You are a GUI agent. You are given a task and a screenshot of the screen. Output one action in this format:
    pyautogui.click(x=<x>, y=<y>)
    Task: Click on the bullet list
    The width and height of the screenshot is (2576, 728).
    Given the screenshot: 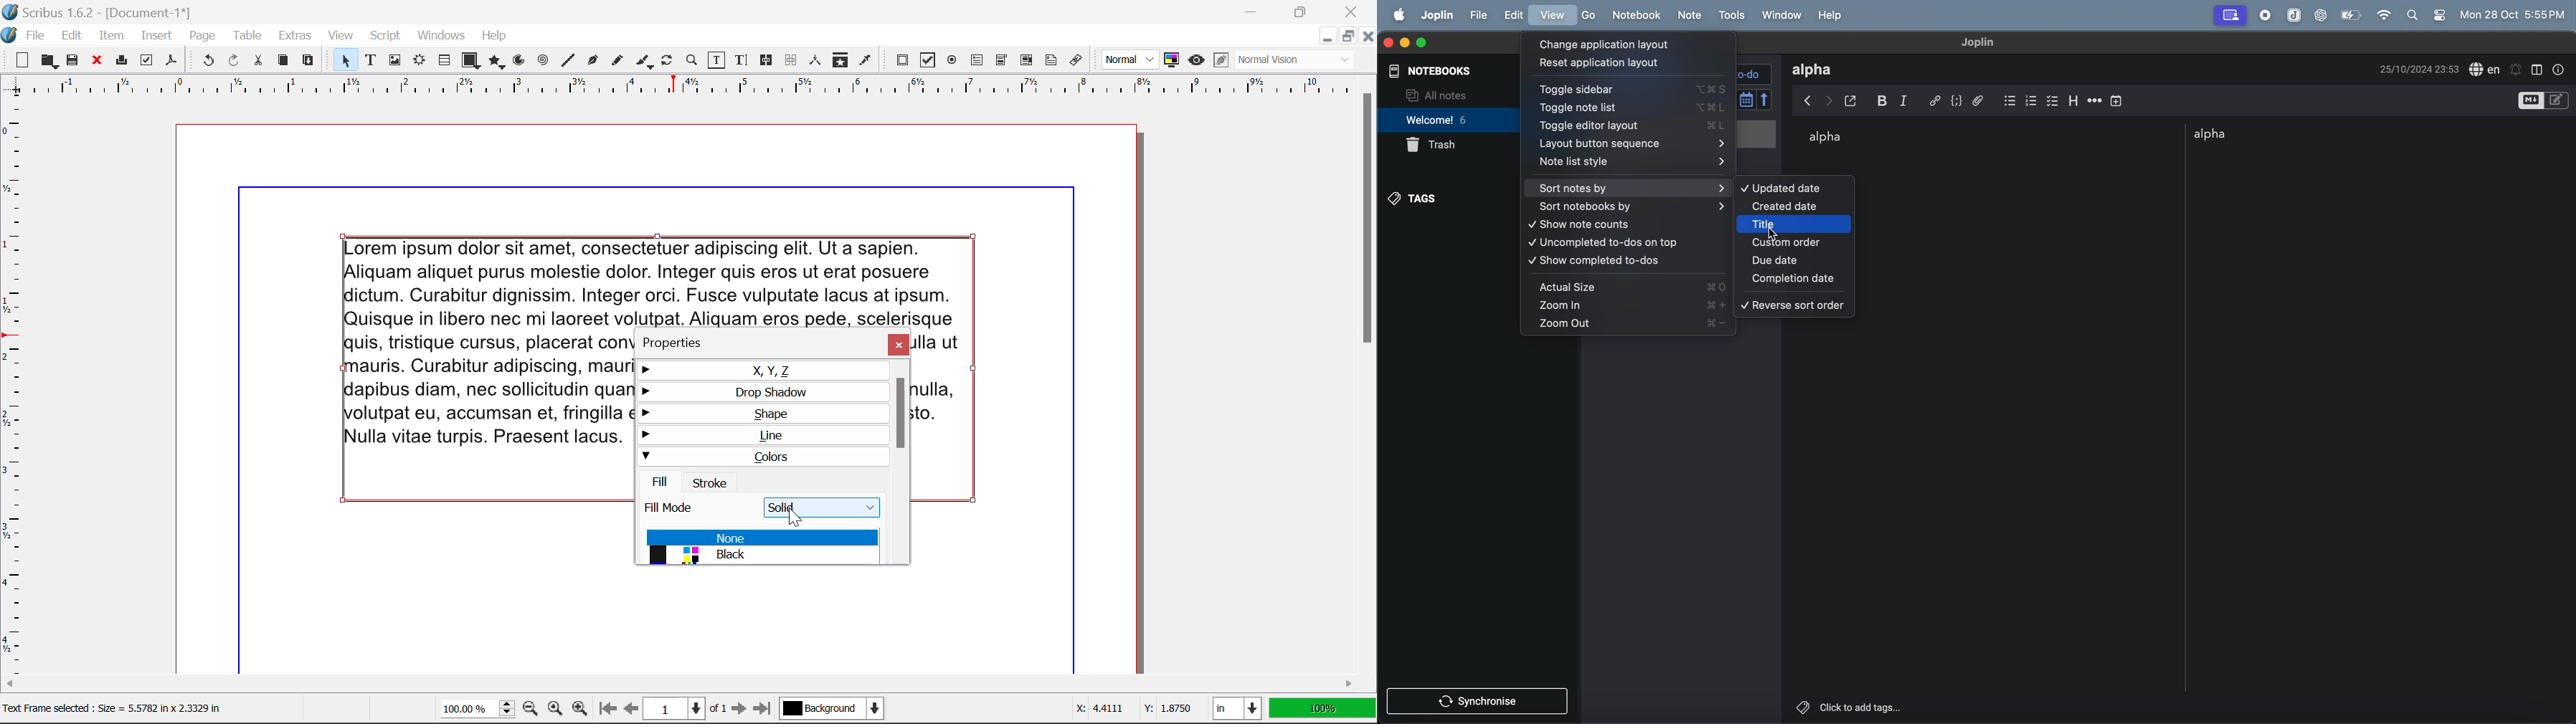 What is the action you would take?
    pyautogui.click(x=2009, y=98)
    